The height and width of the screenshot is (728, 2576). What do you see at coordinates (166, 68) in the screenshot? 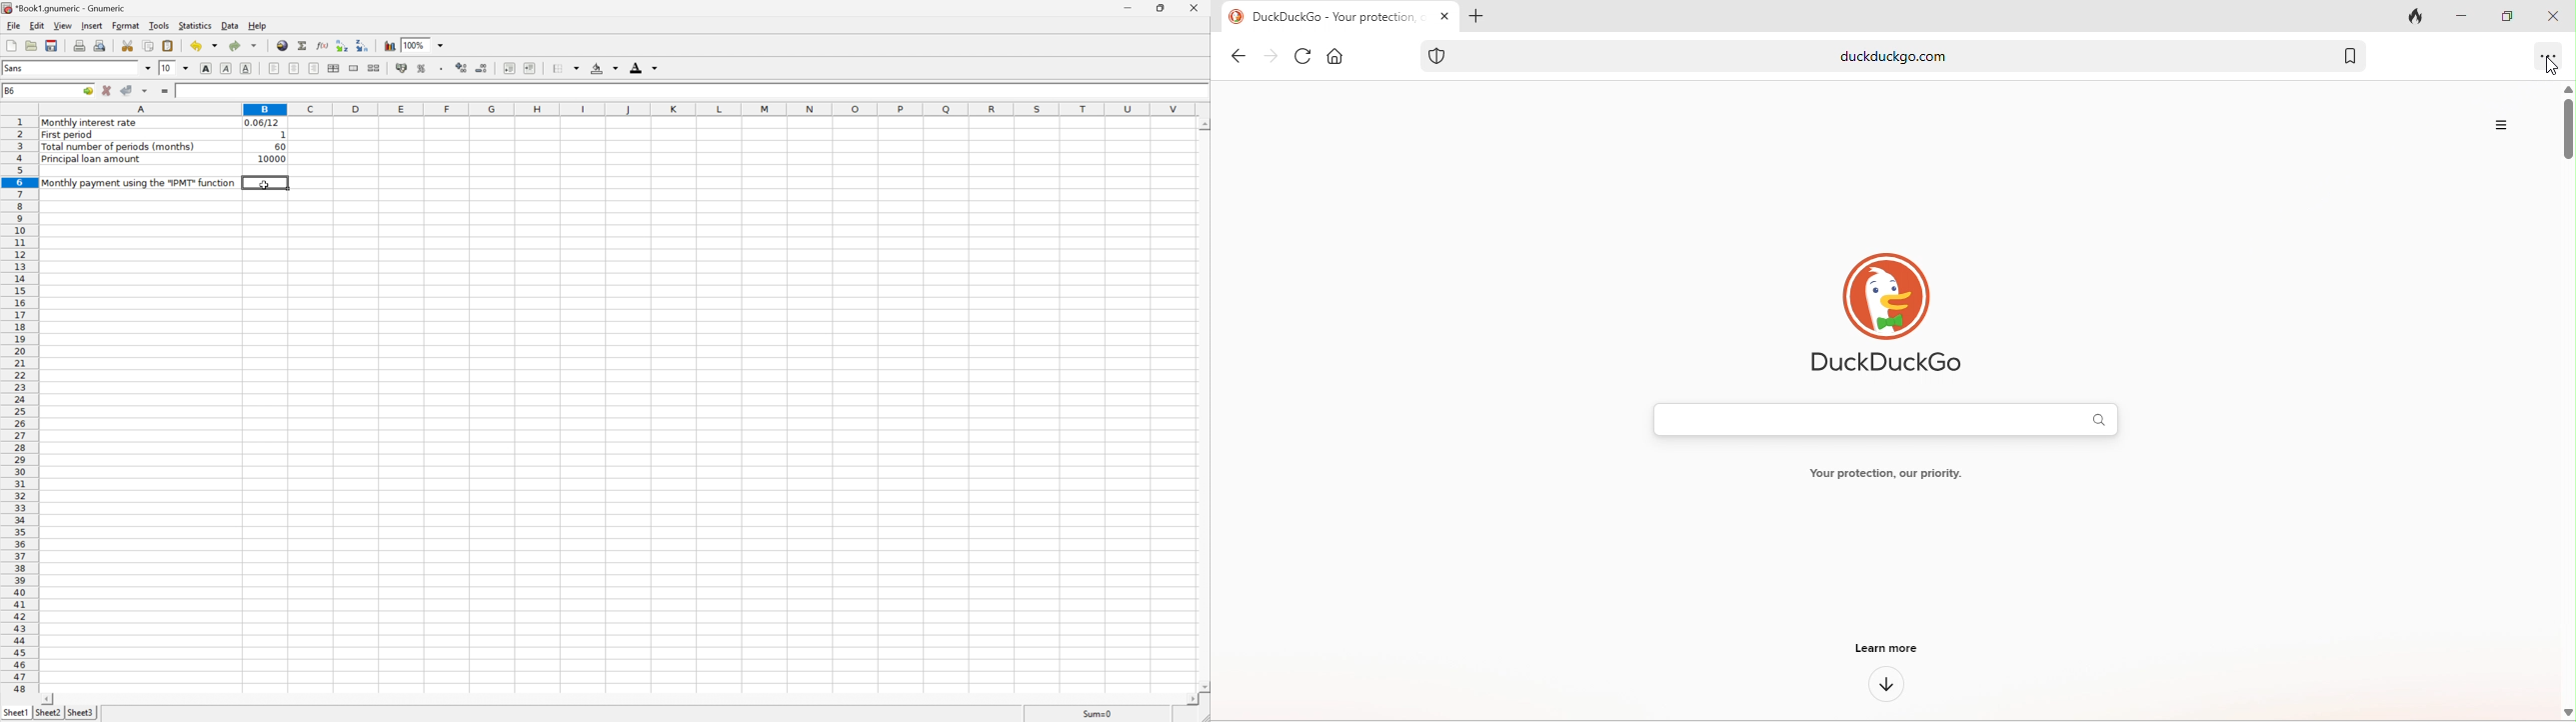
I see `10` at bounding box center [166, 68].